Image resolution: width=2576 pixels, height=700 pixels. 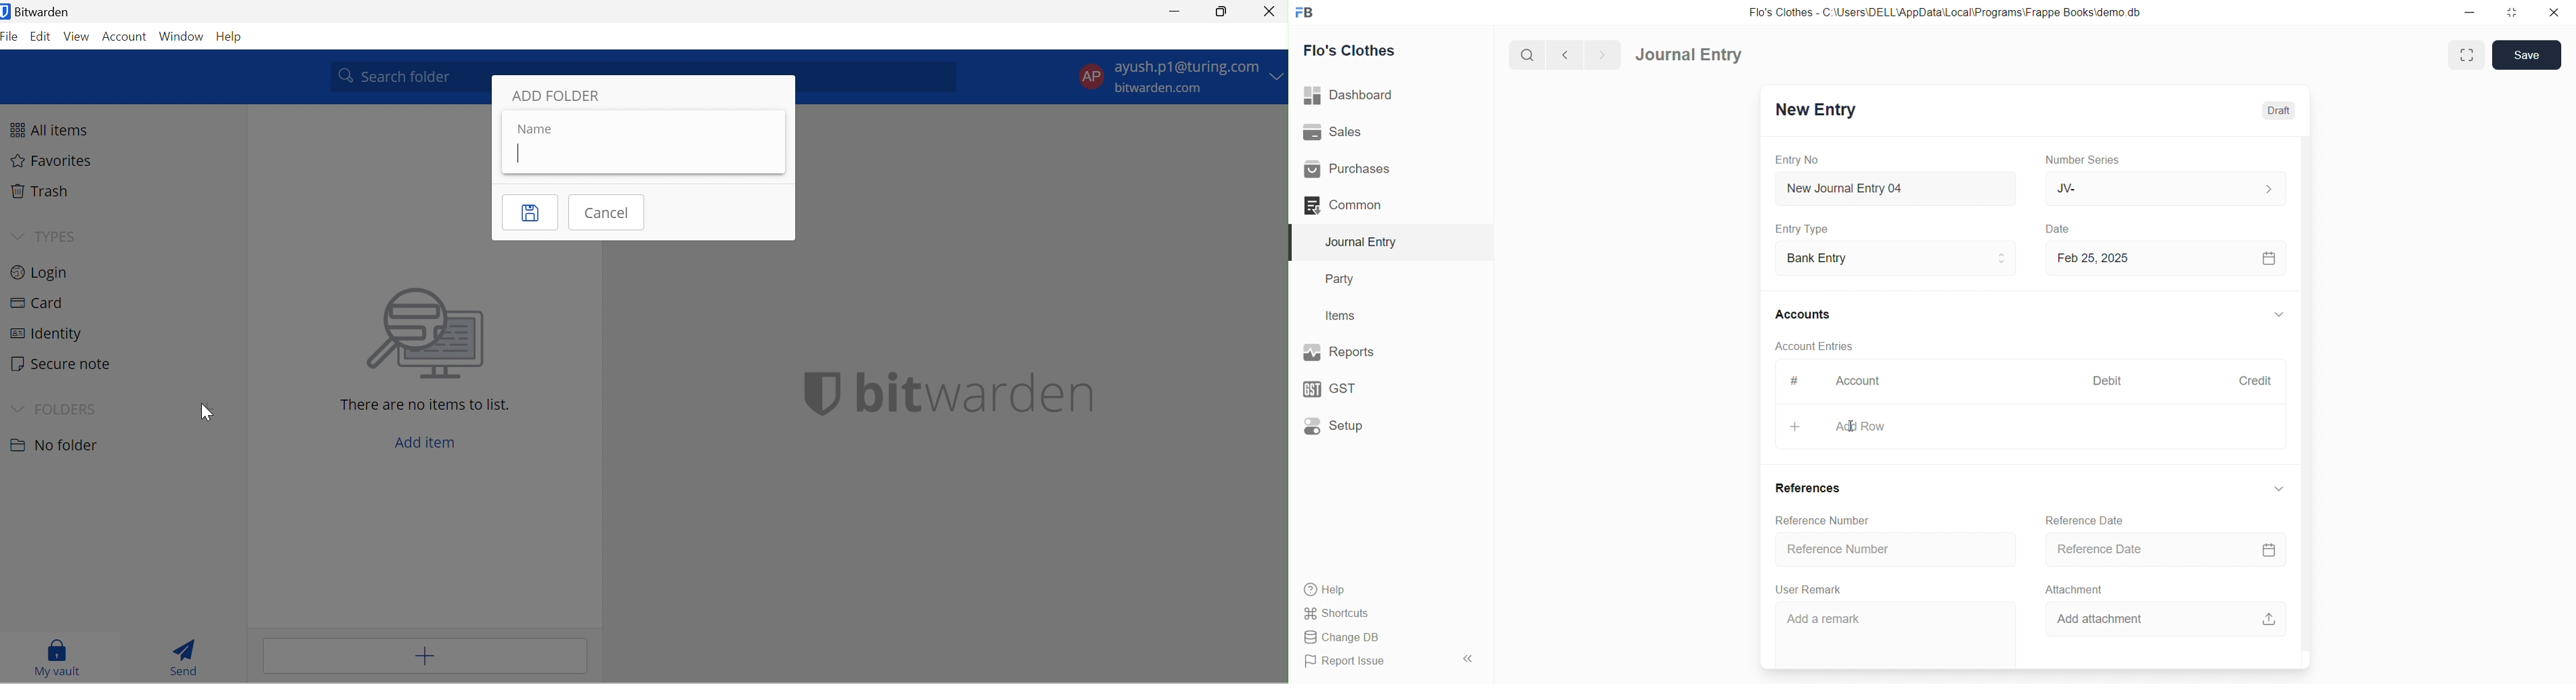 I want to click on search, so click(x=1530, y=54).